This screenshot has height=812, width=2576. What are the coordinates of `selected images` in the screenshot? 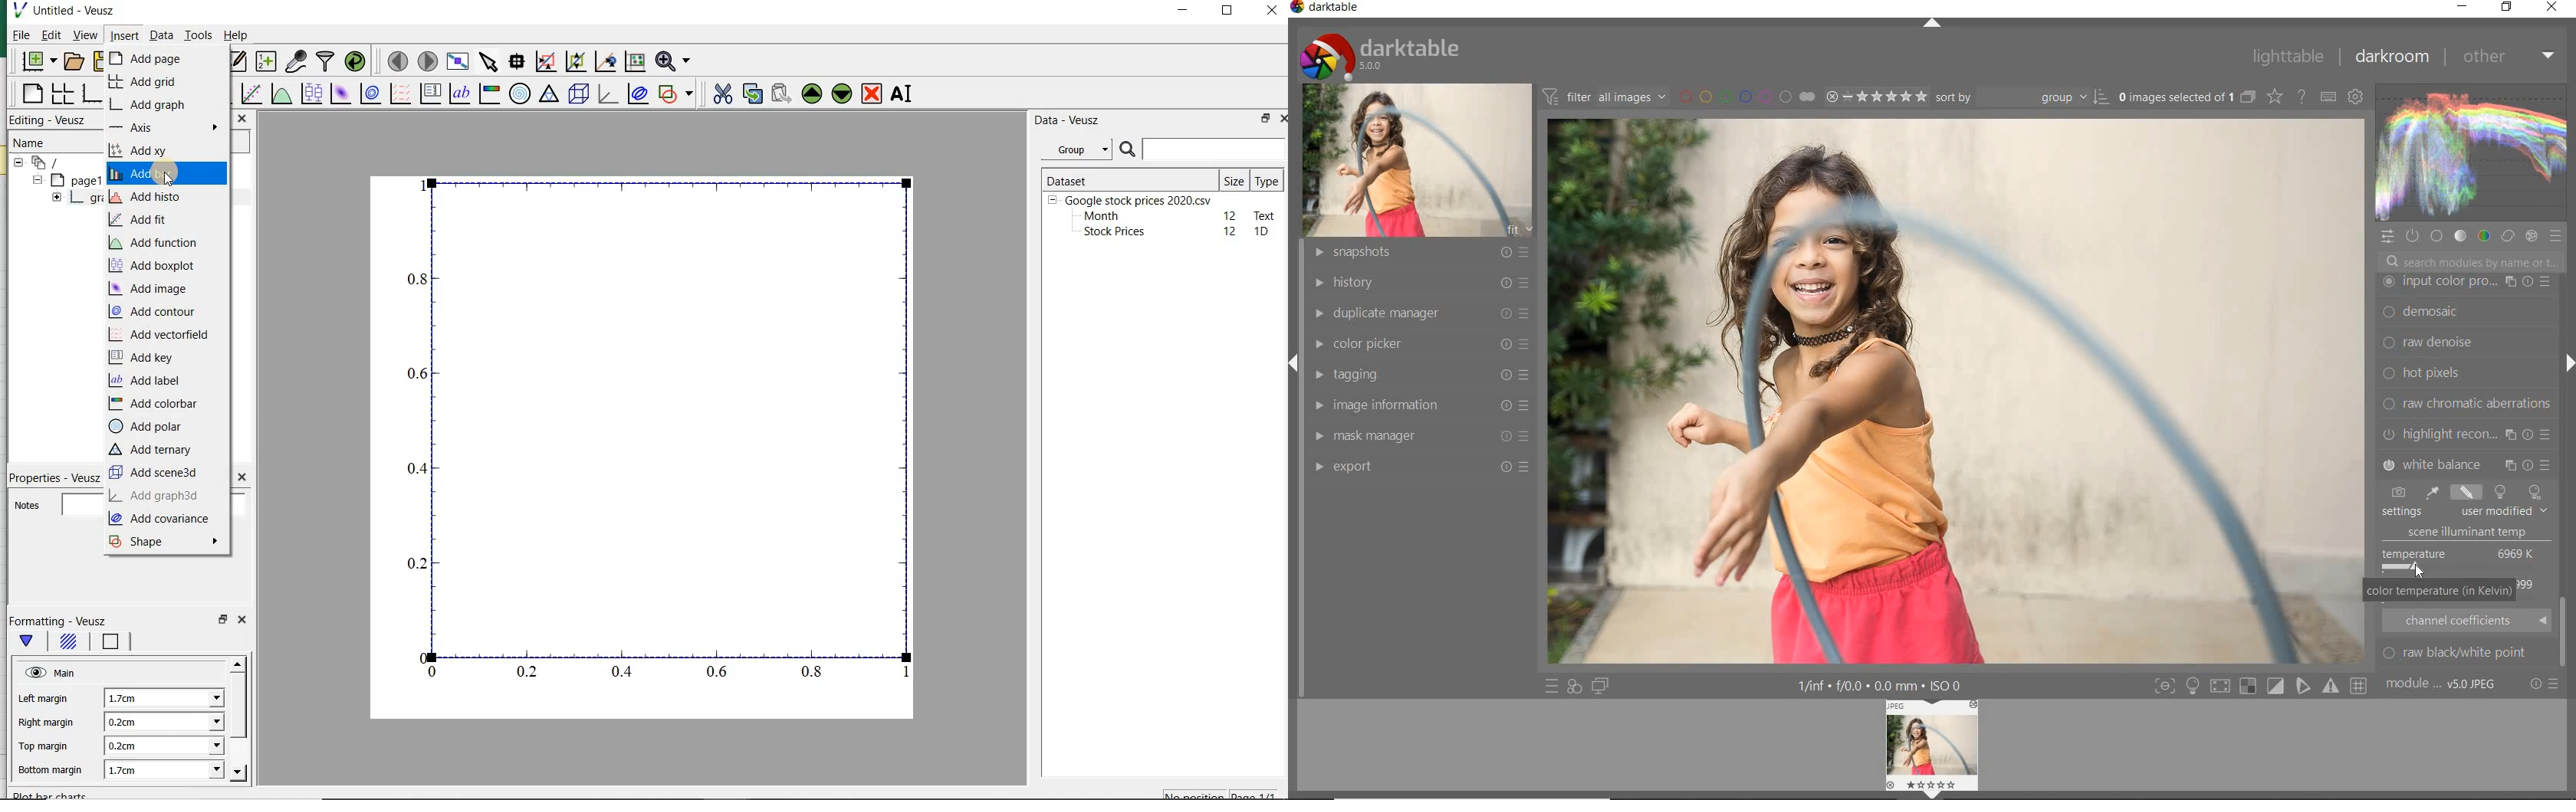 It's located at (2174, 97).